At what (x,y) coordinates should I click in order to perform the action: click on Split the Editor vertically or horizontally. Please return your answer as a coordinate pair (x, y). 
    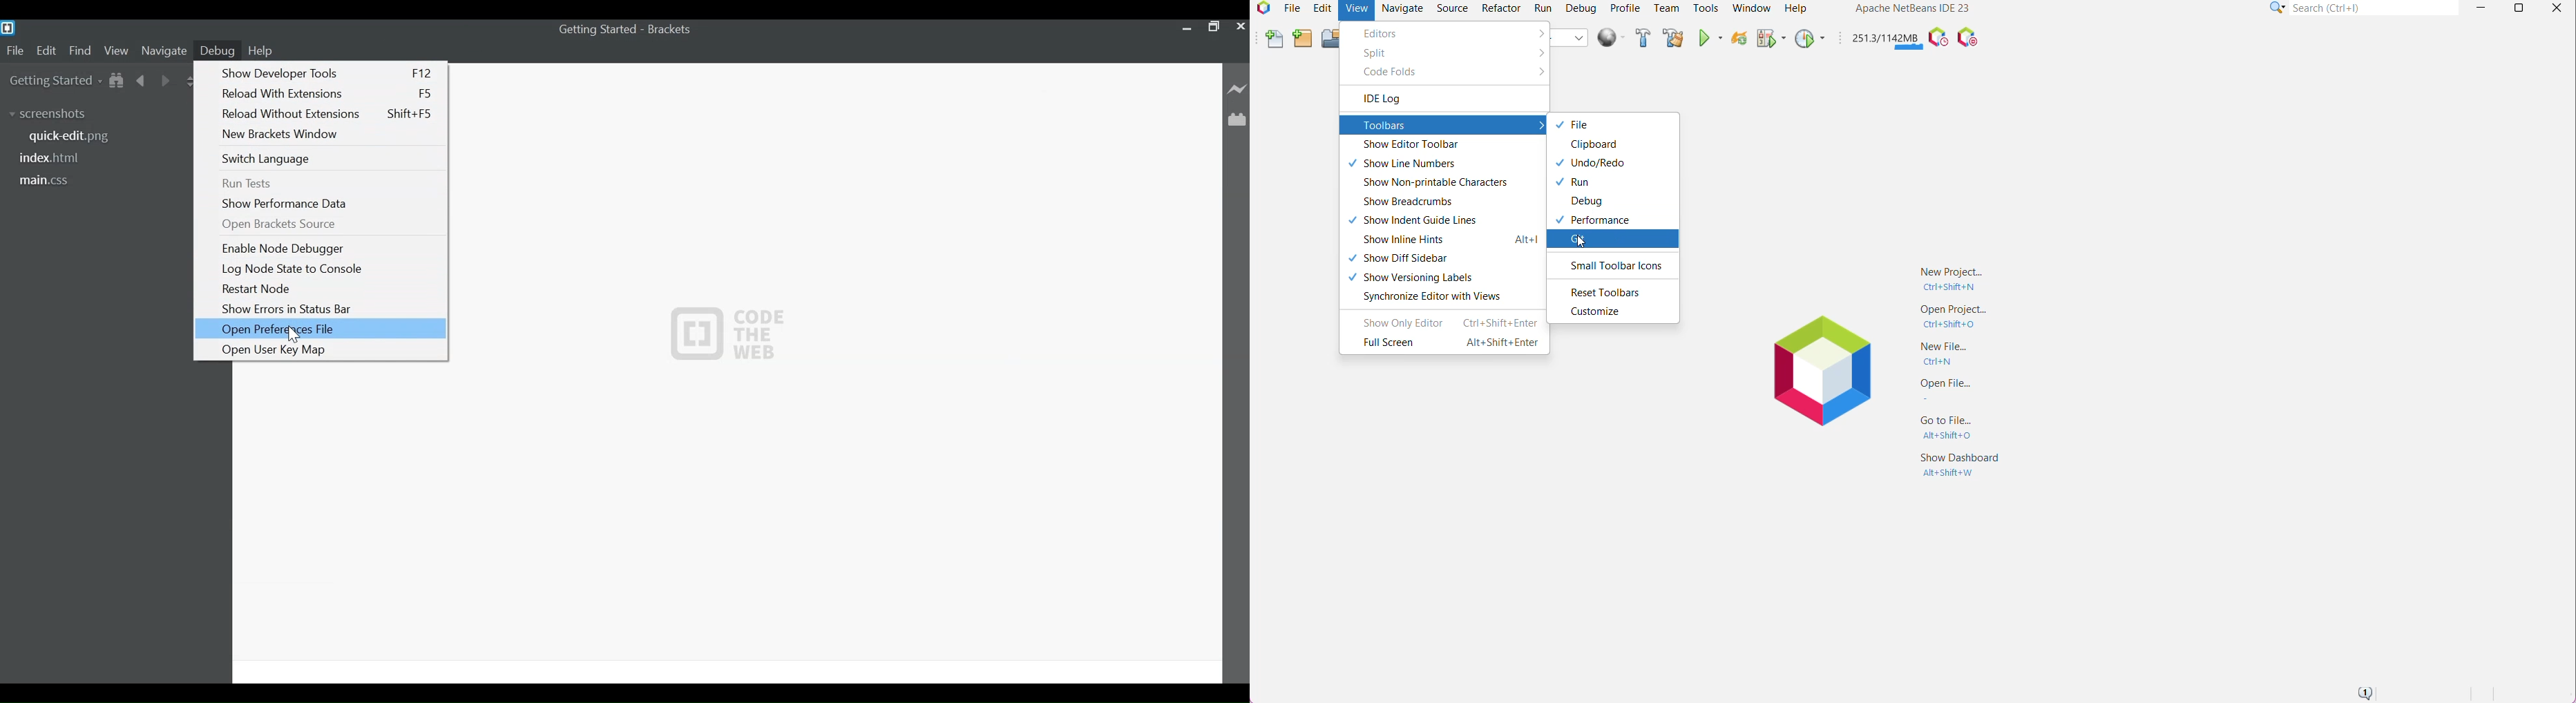
    Looking at the image, I should click on (190, 83).